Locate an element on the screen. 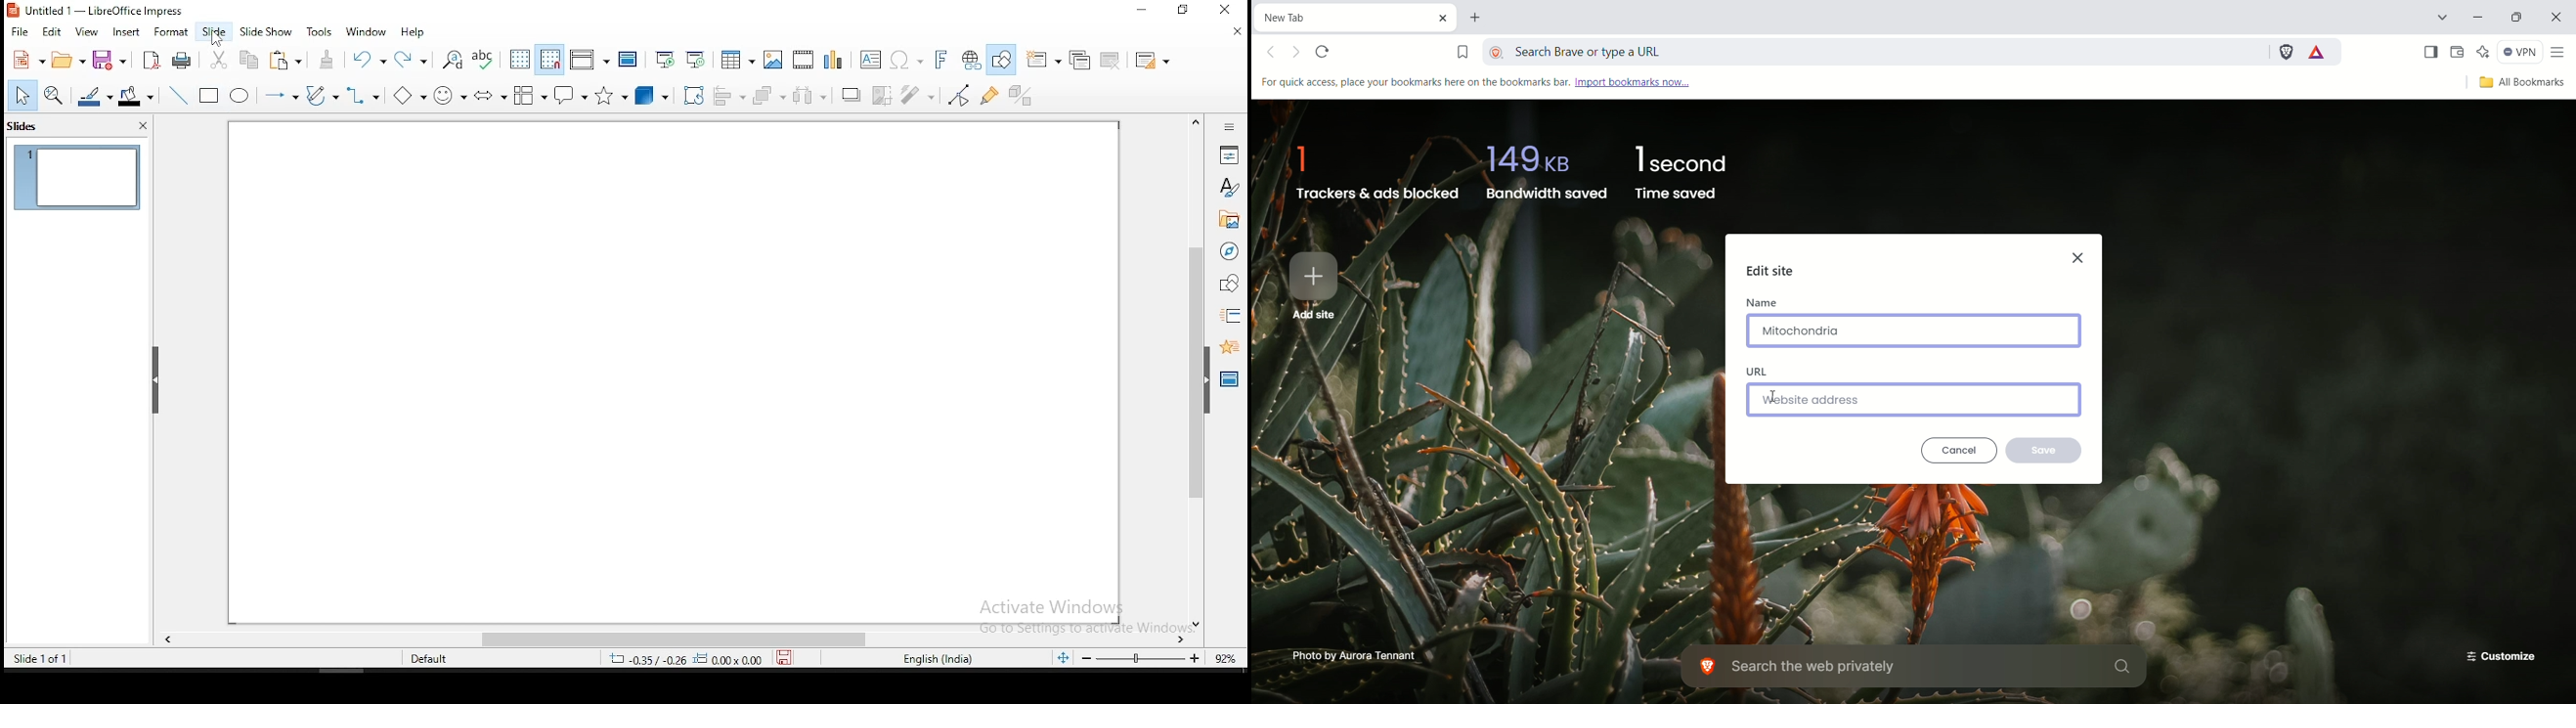 Image resolution: width=2576 pixels, height=728 pixels. zoom and pan is located at coordinates (58, 97).